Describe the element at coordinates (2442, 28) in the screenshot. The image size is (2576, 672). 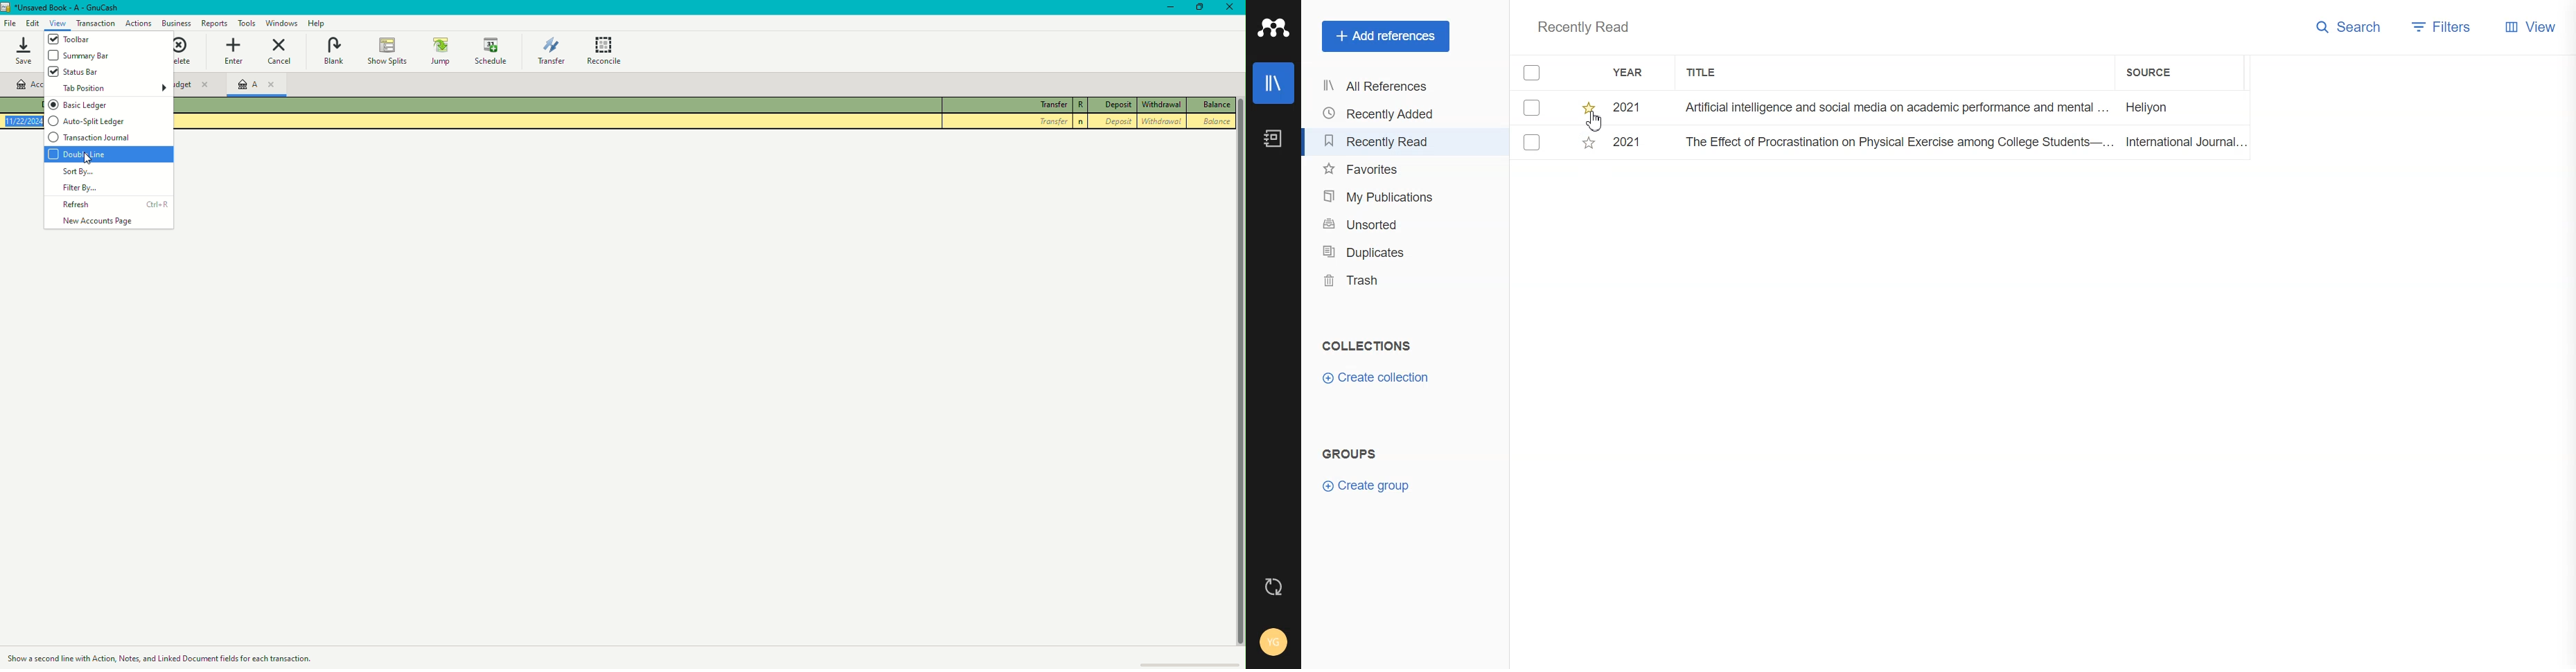
I see `Filters` at that location.